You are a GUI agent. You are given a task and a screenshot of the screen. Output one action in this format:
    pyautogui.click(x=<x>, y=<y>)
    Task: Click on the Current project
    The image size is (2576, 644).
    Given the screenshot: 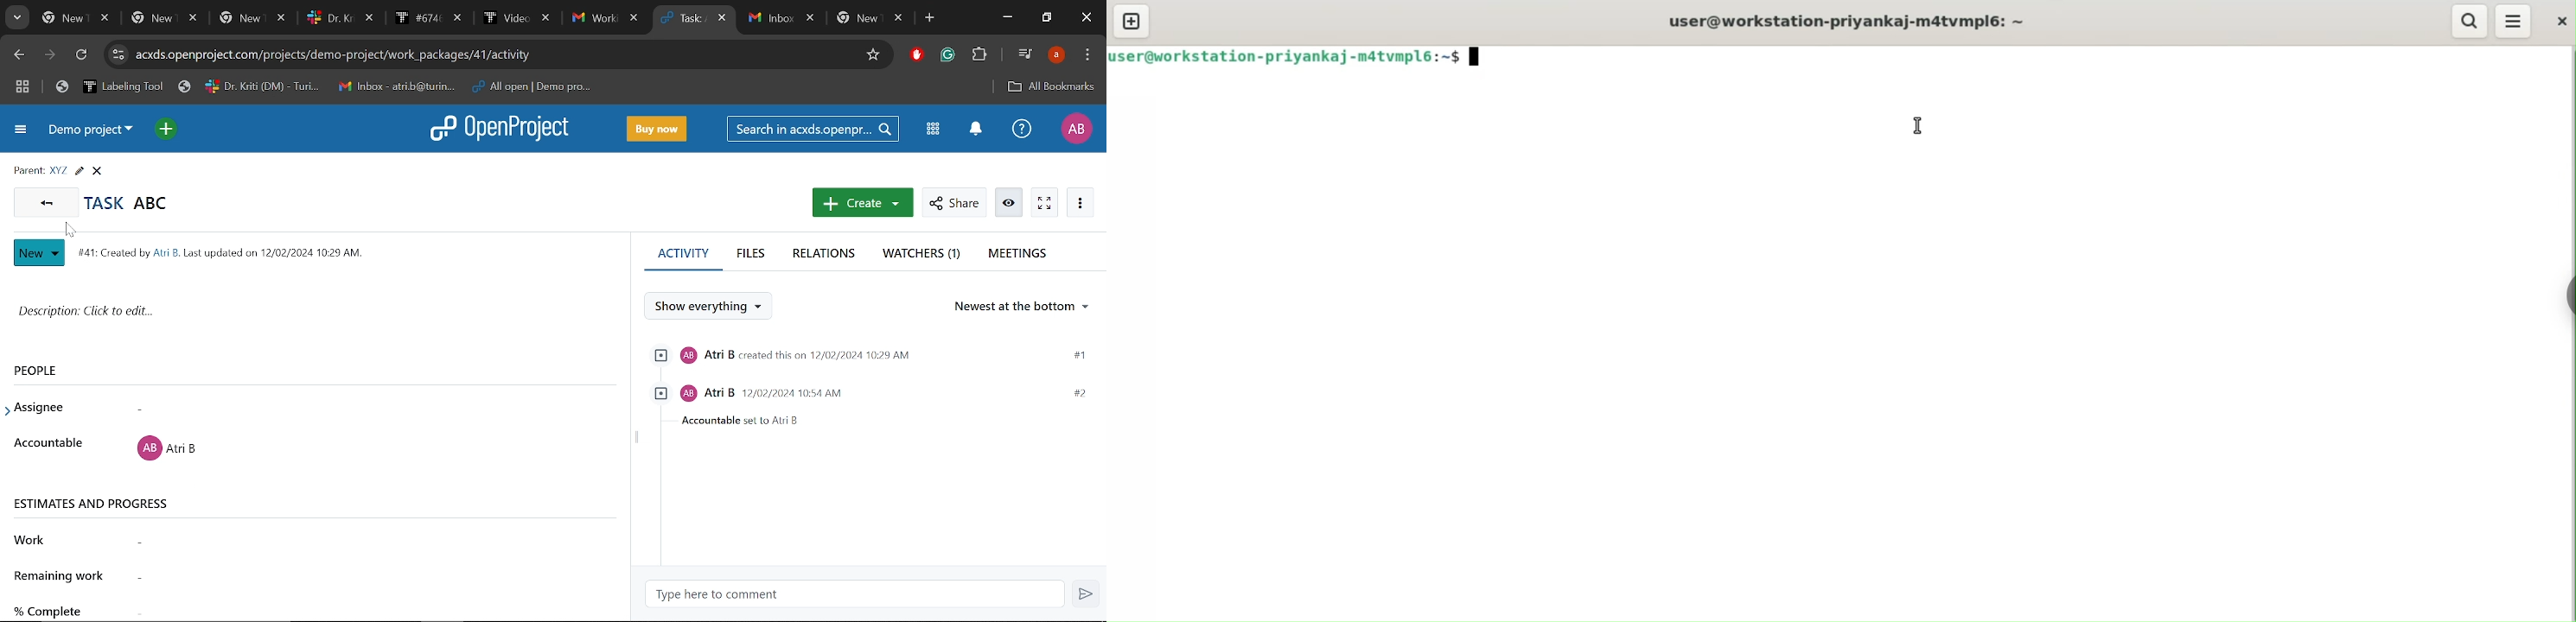 What is the action you would take?
    pyautogui.click(x=91, y=131)
    